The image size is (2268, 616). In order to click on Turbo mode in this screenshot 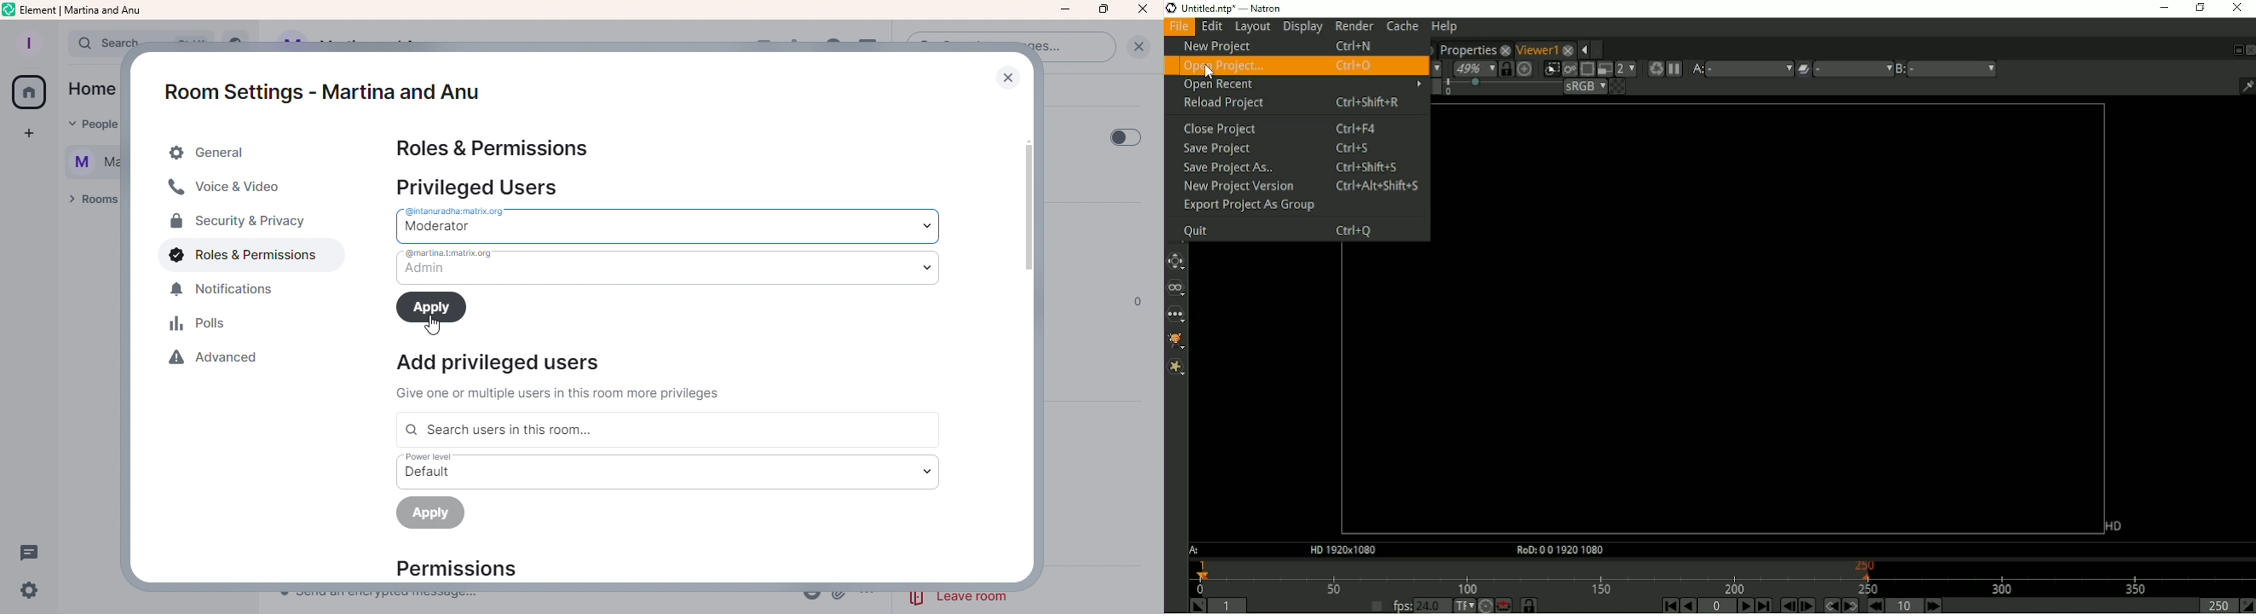, I will do `click(1485, 605)`.